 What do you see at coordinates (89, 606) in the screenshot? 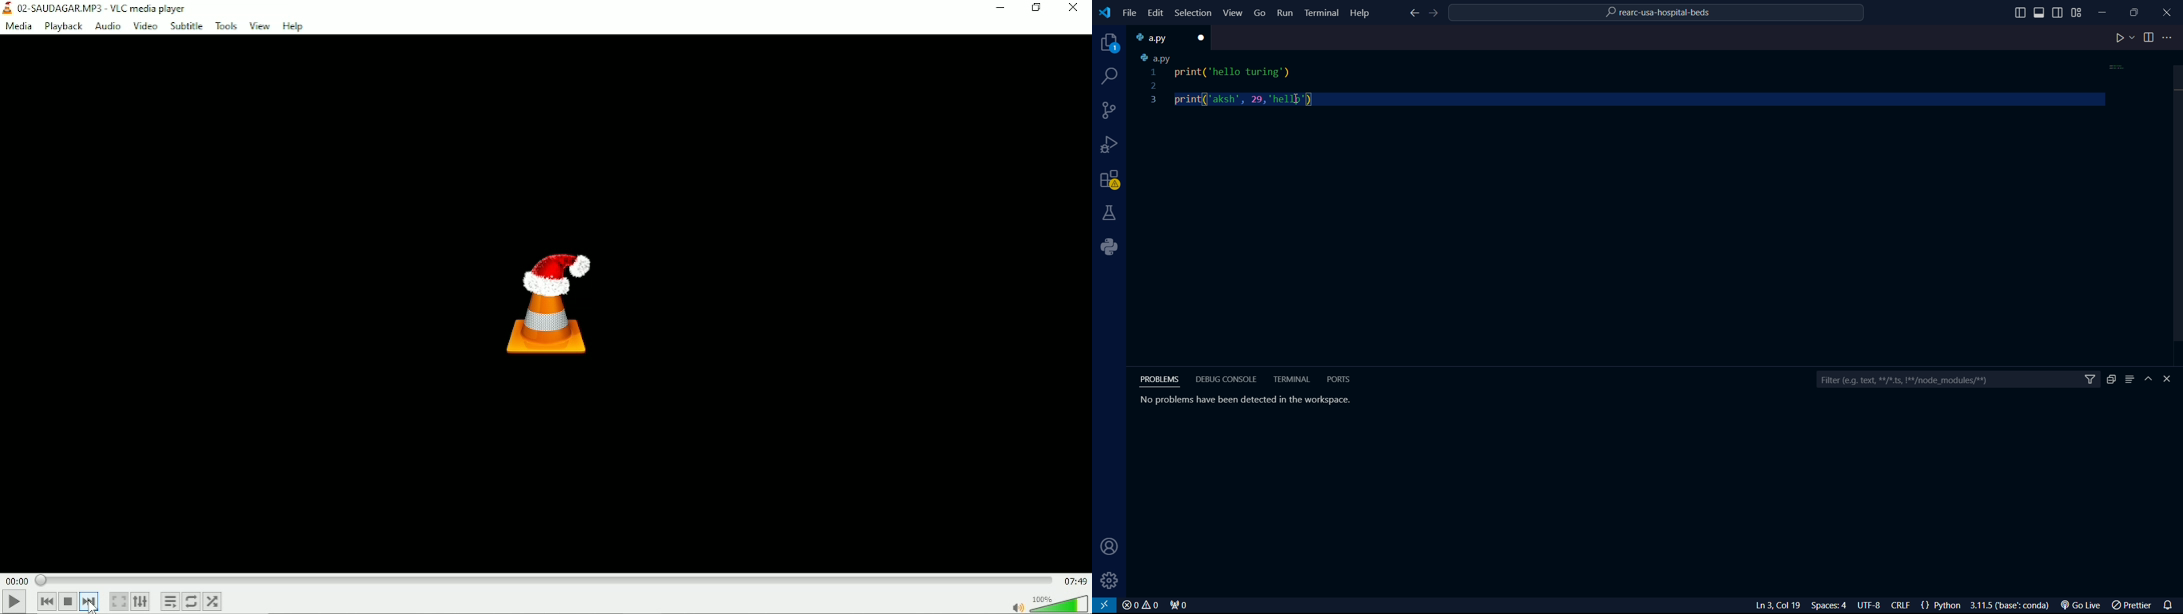
I see `cursor` at bounding box center [89, 606].